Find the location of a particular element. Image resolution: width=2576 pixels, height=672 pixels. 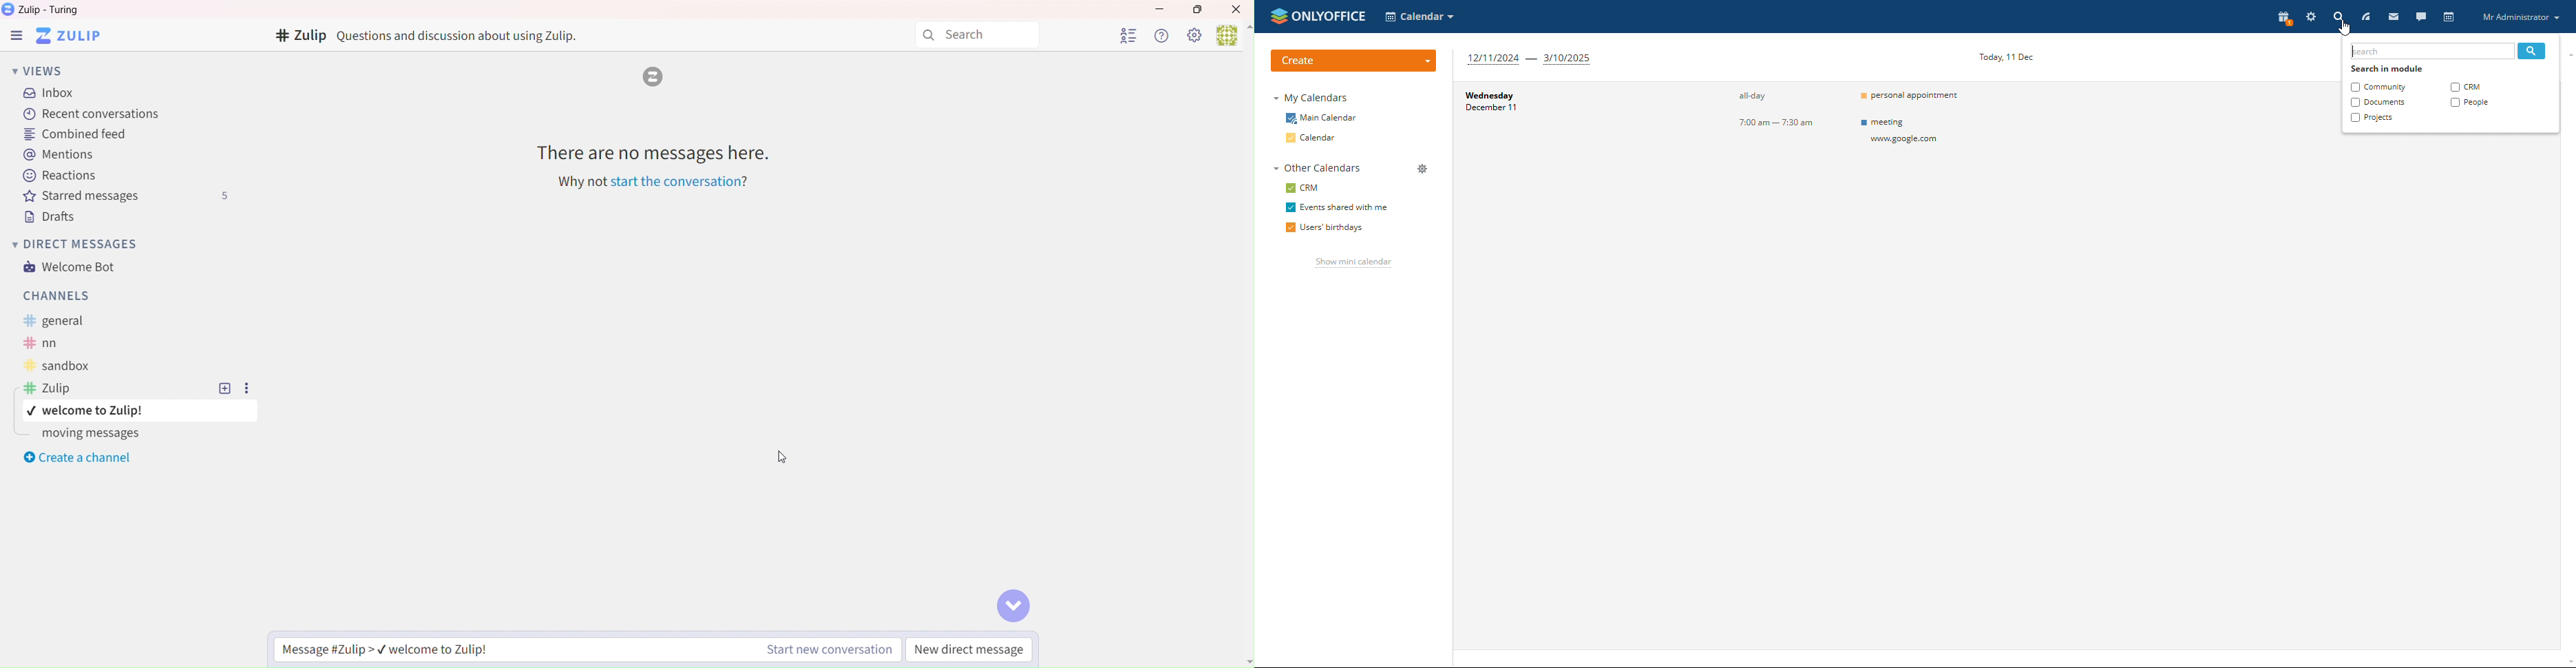

Zulip is located at coordinates (13, 36).